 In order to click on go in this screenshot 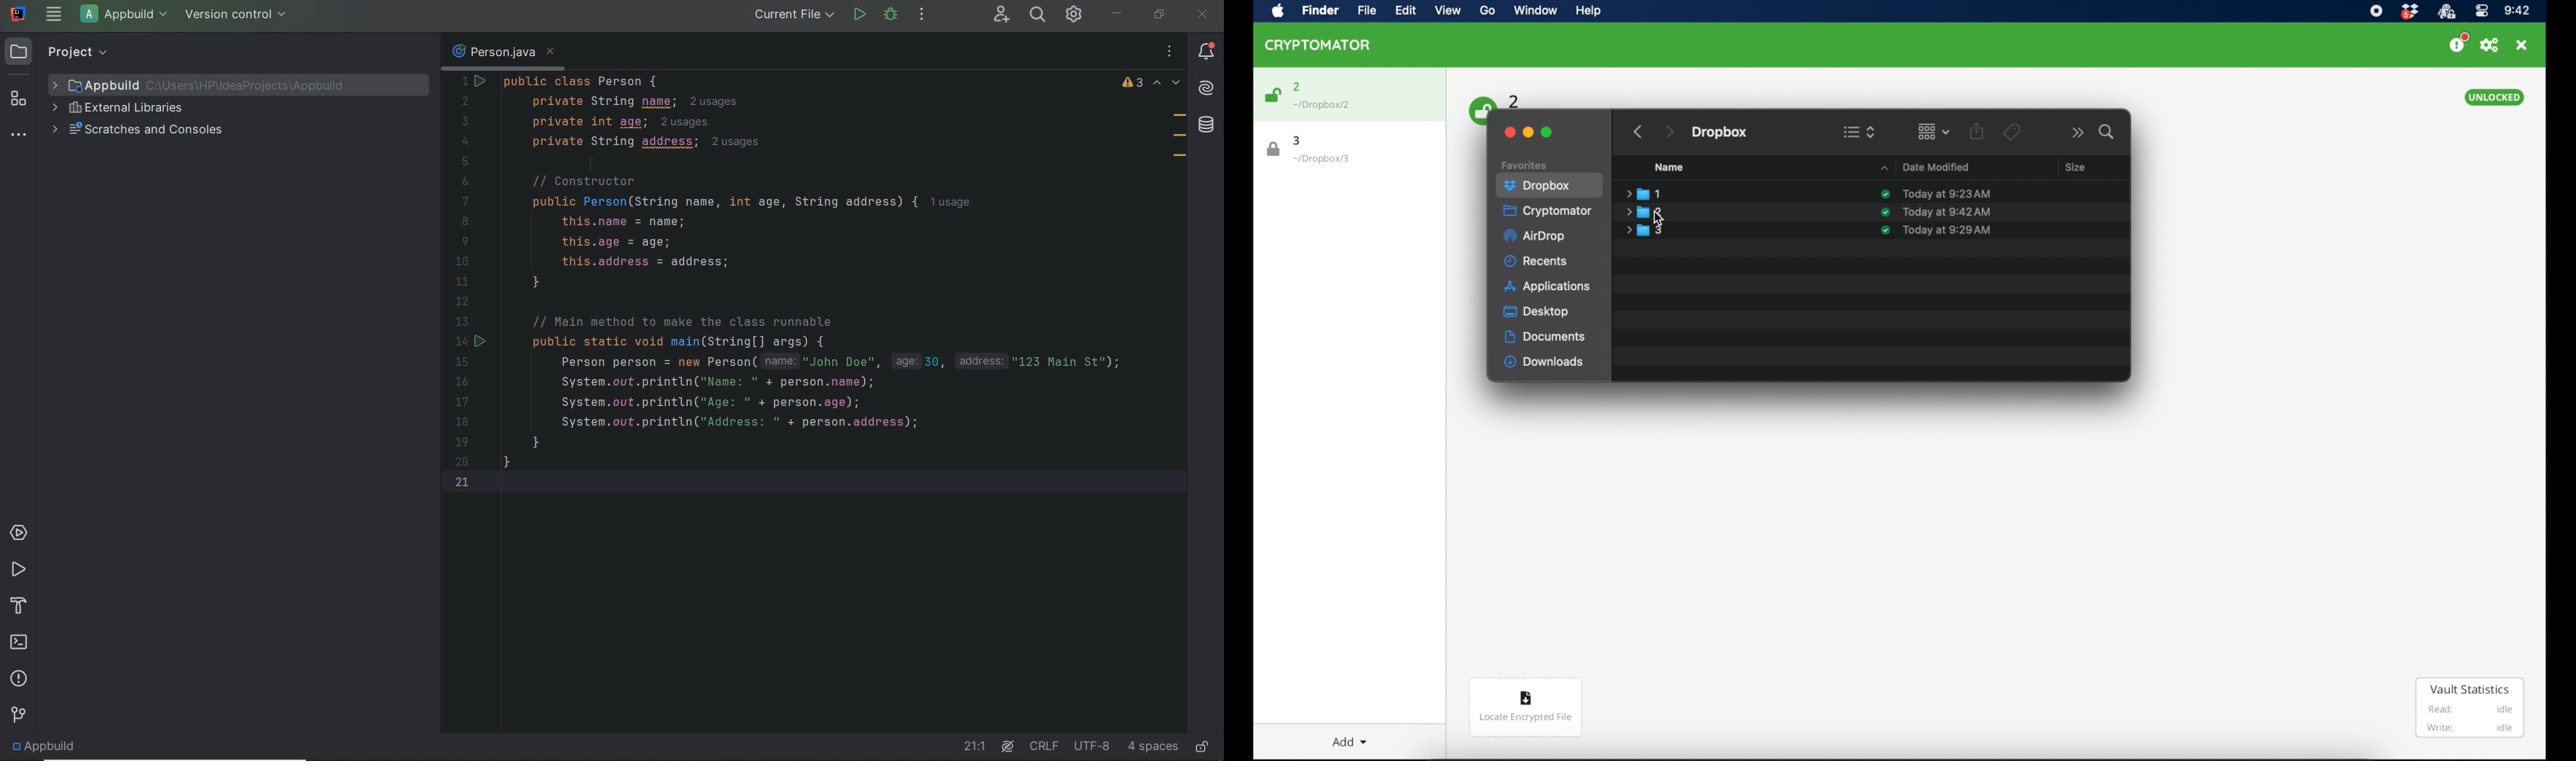, I will do `click(1486, 11)`.